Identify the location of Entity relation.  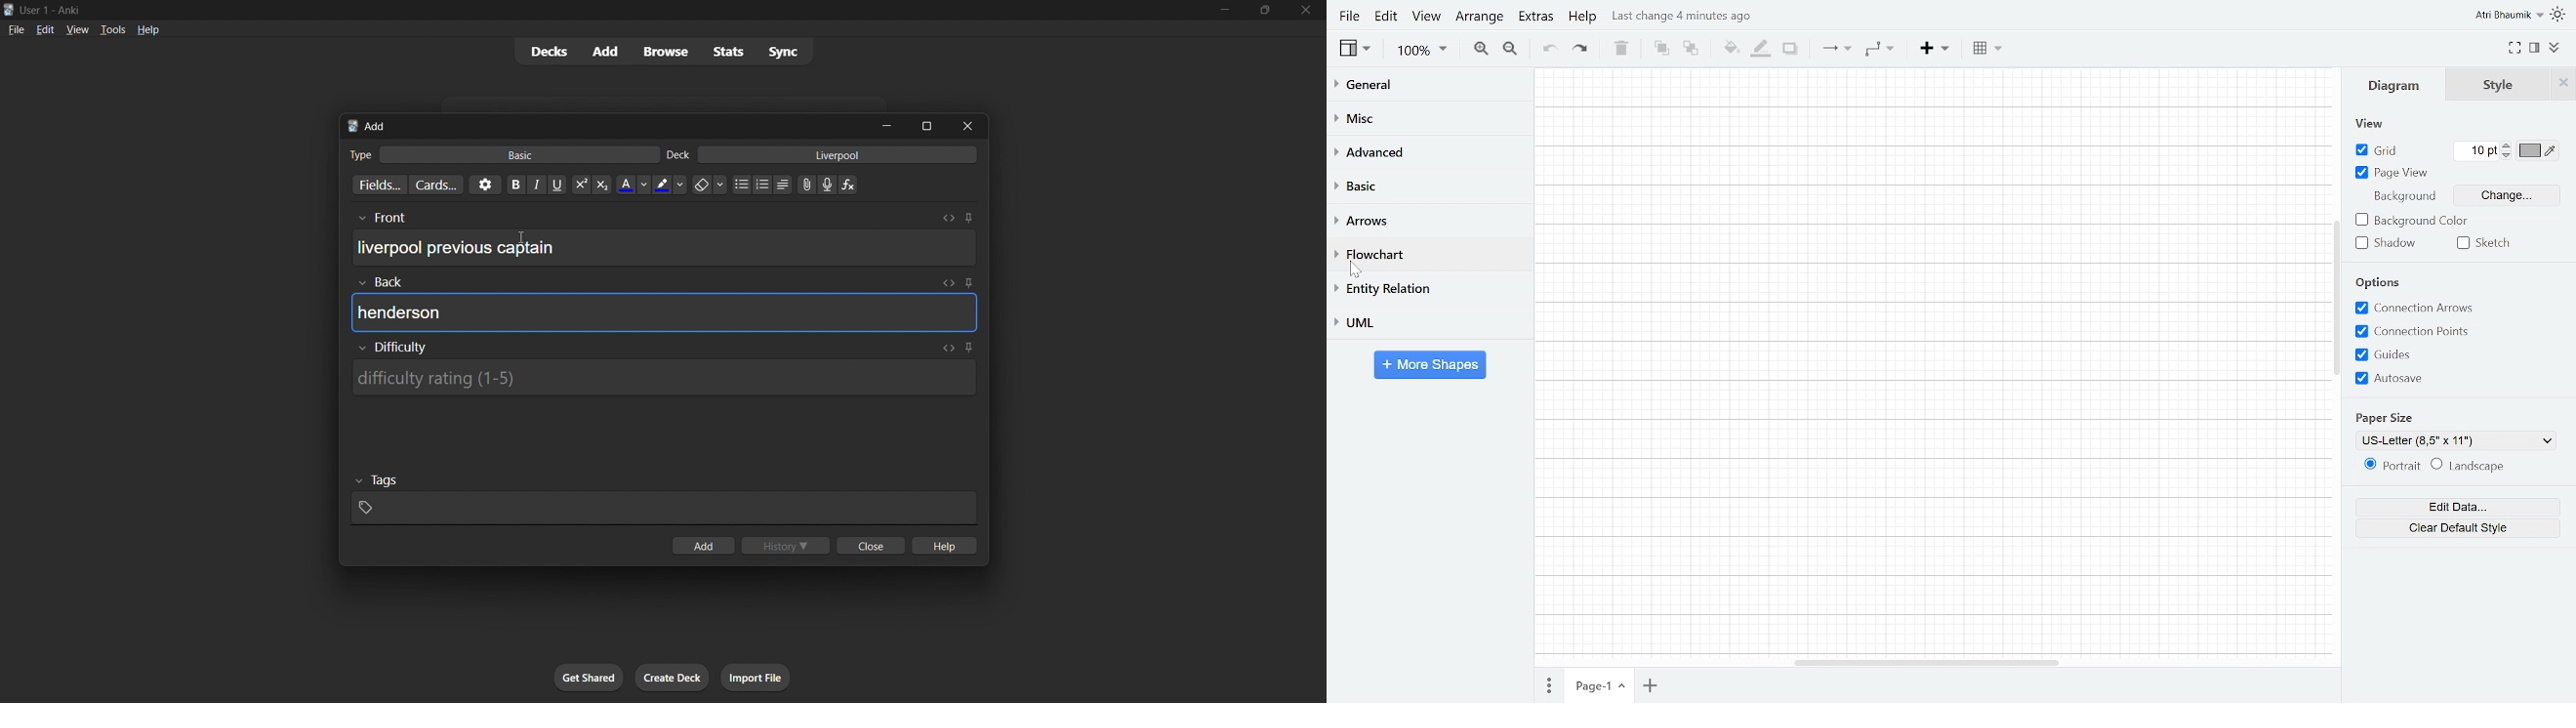
(1426, 288).